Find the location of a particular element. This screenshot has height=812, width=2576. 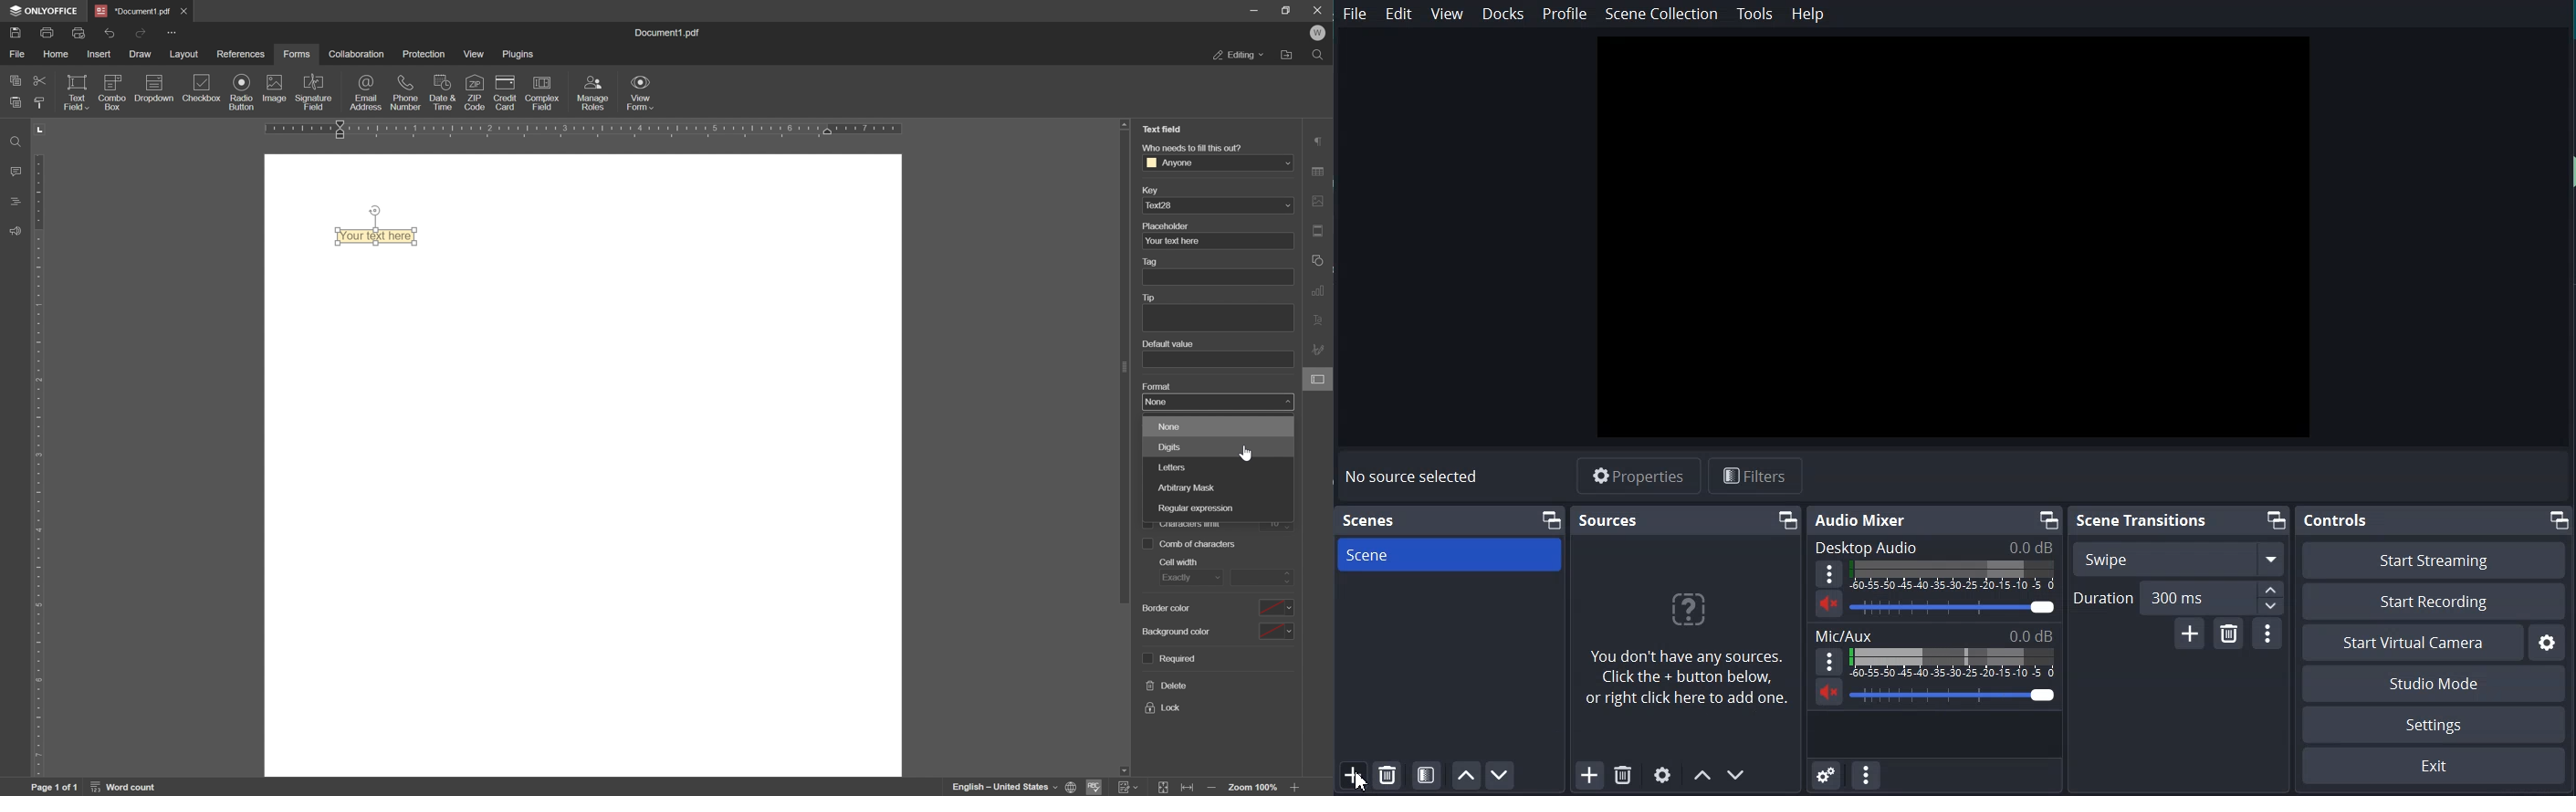

english - united states is located at coordinates (1005, 787).